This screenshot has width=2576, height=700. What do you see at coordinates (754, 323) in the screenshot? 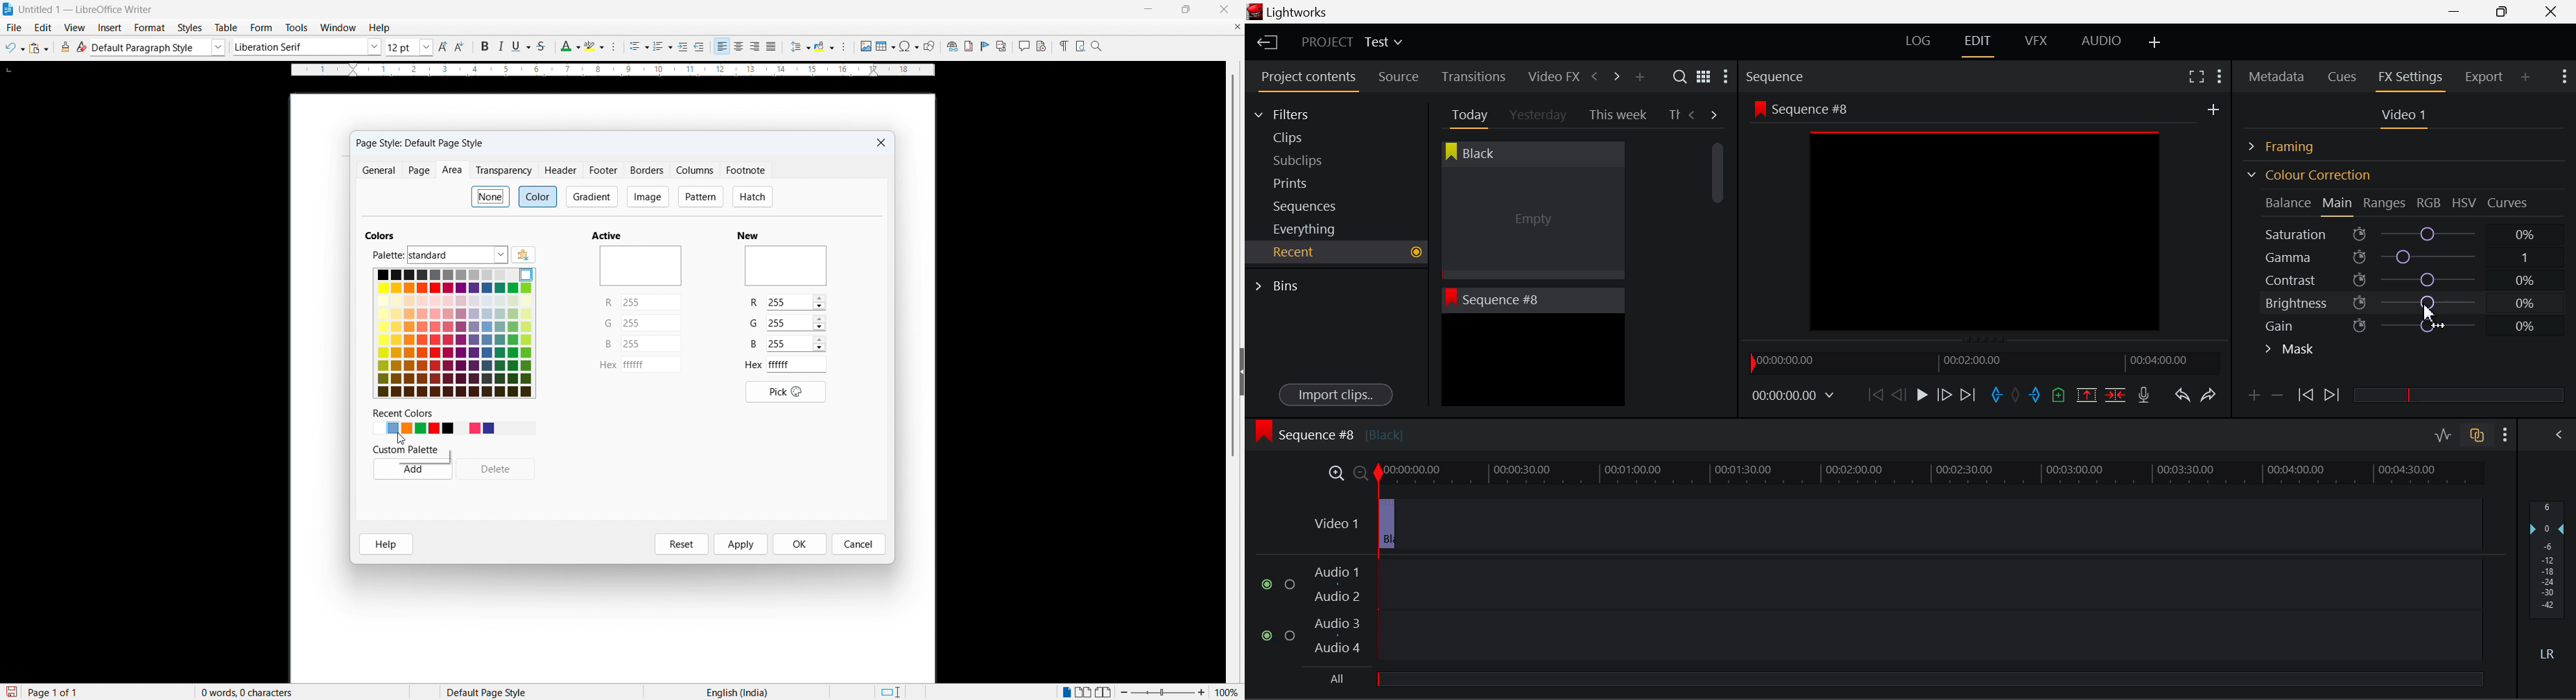
I see `G` at bounding box center [754, 323].